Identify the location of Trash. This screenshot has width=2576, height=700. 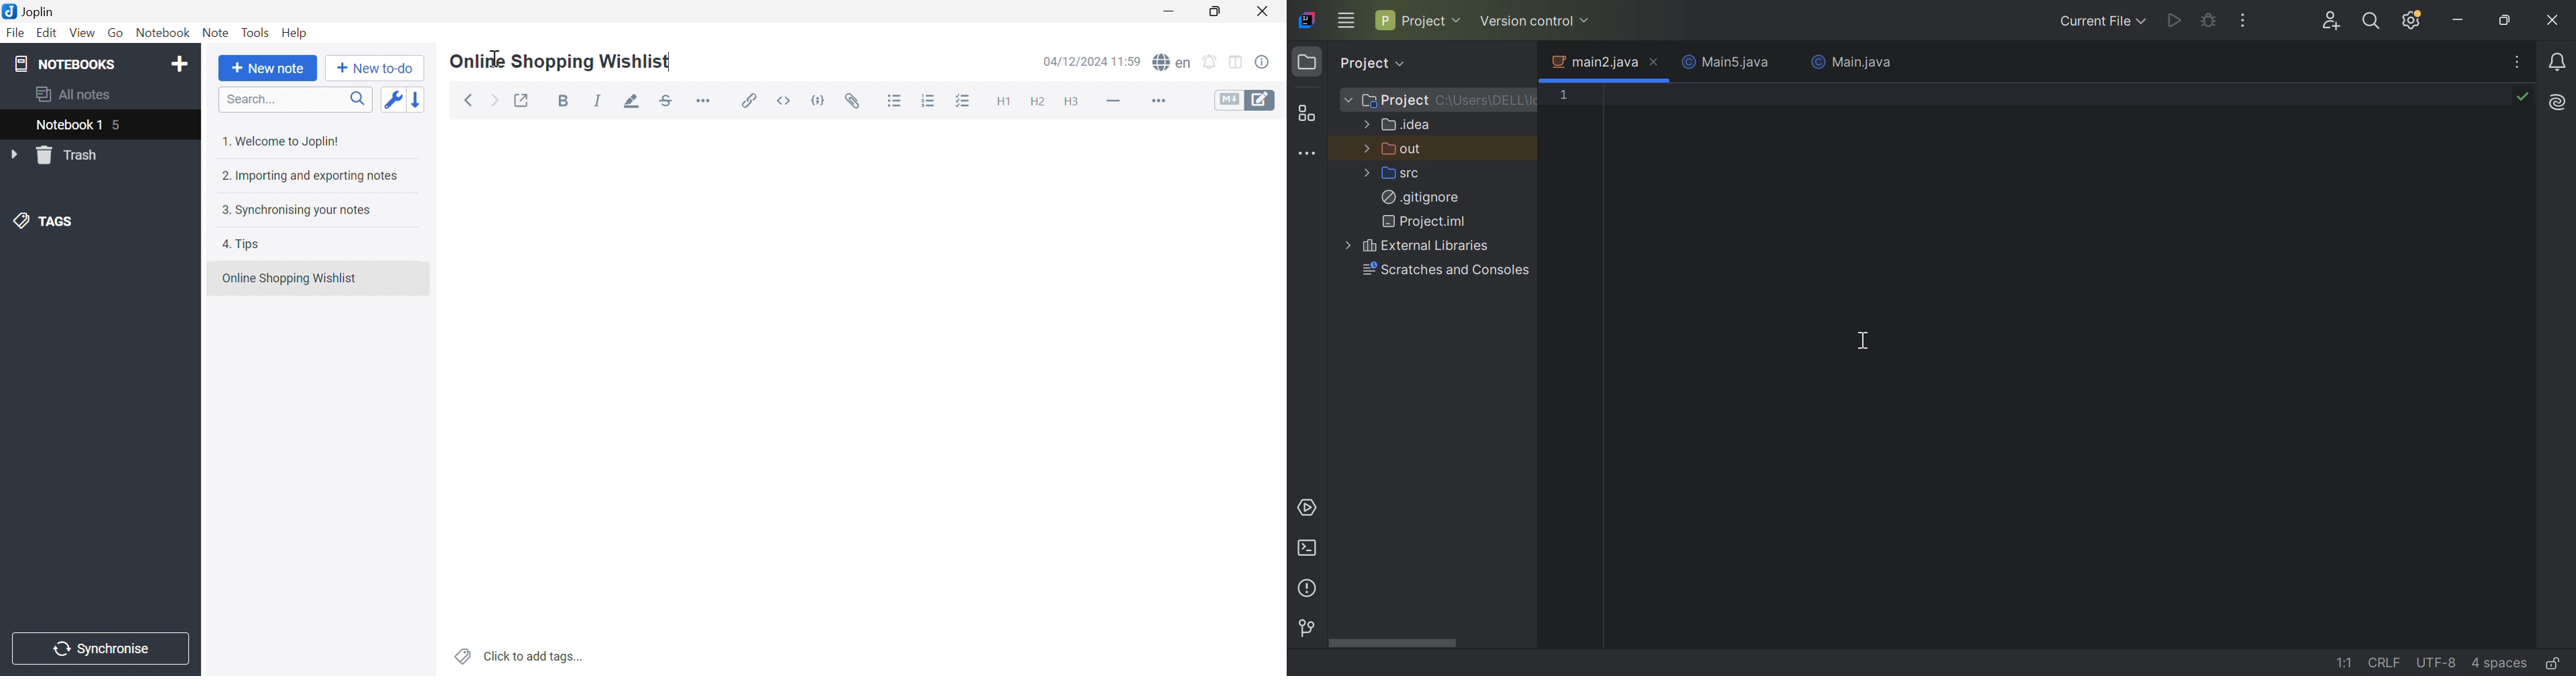
(72, 156).